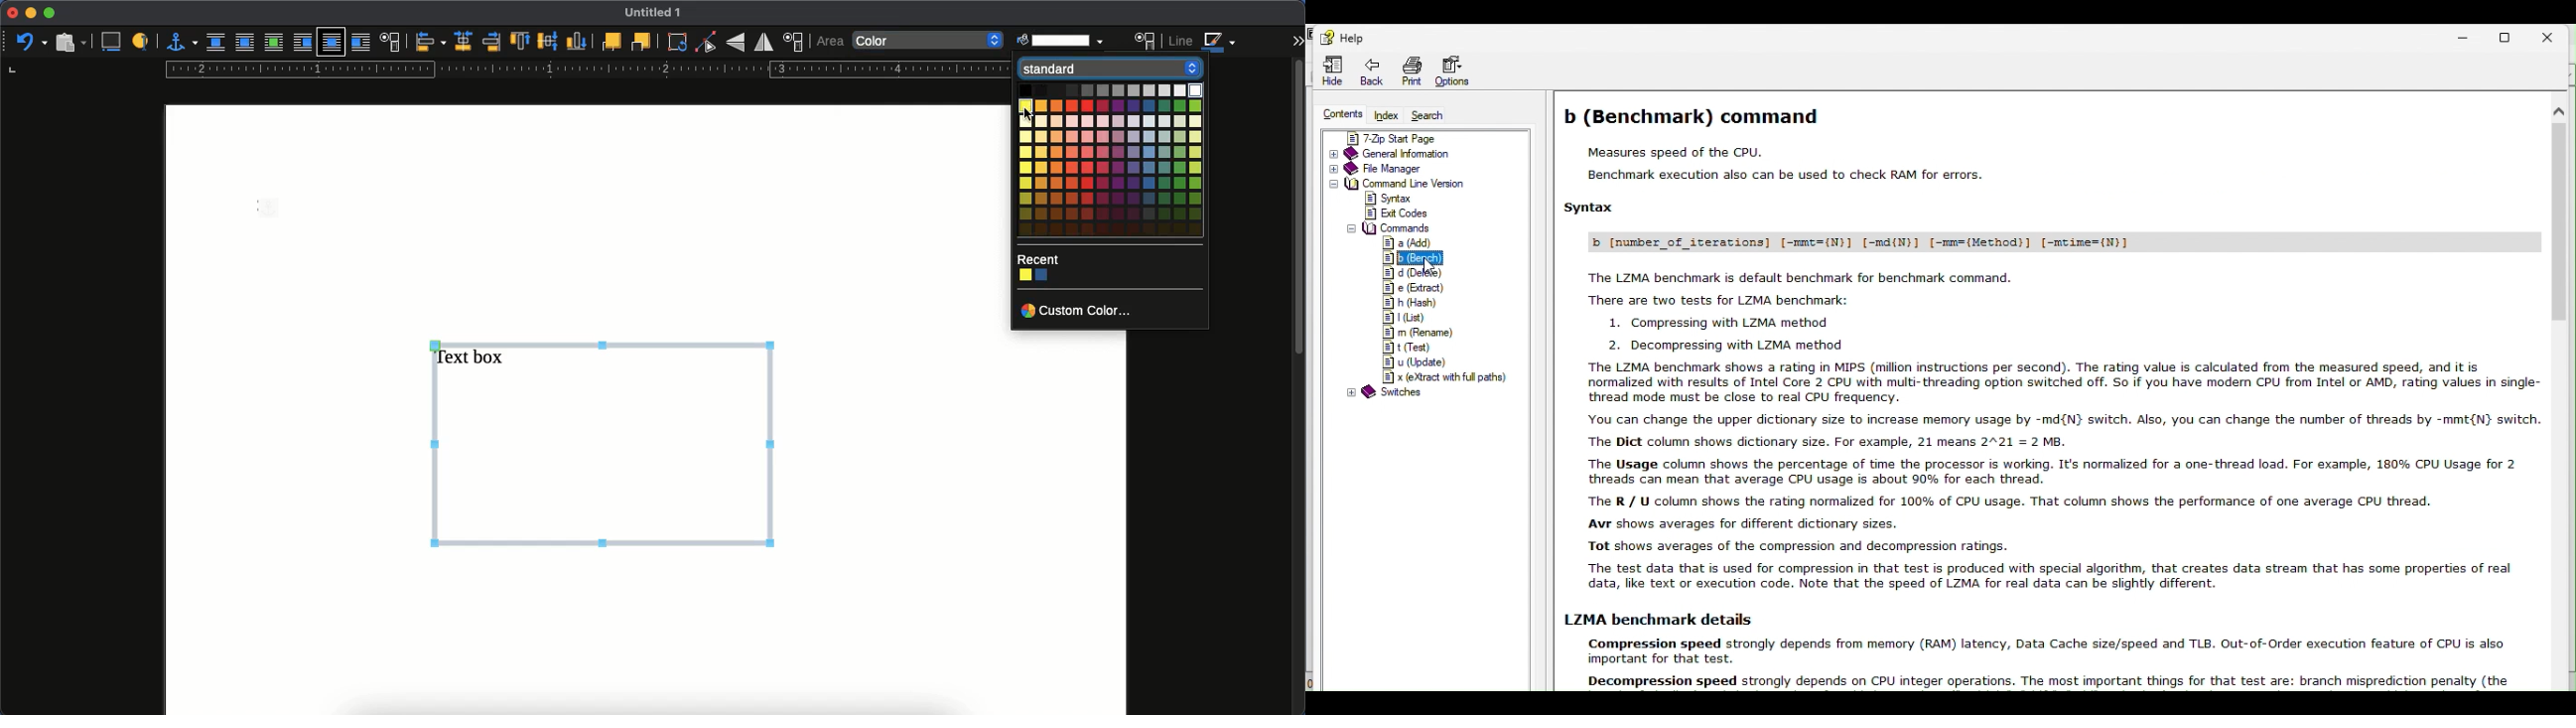 The height and width of the screenshot is (728, 2576). Describe the element at coordinates (641, 43) in the screenshot. I see `back one` at that location.